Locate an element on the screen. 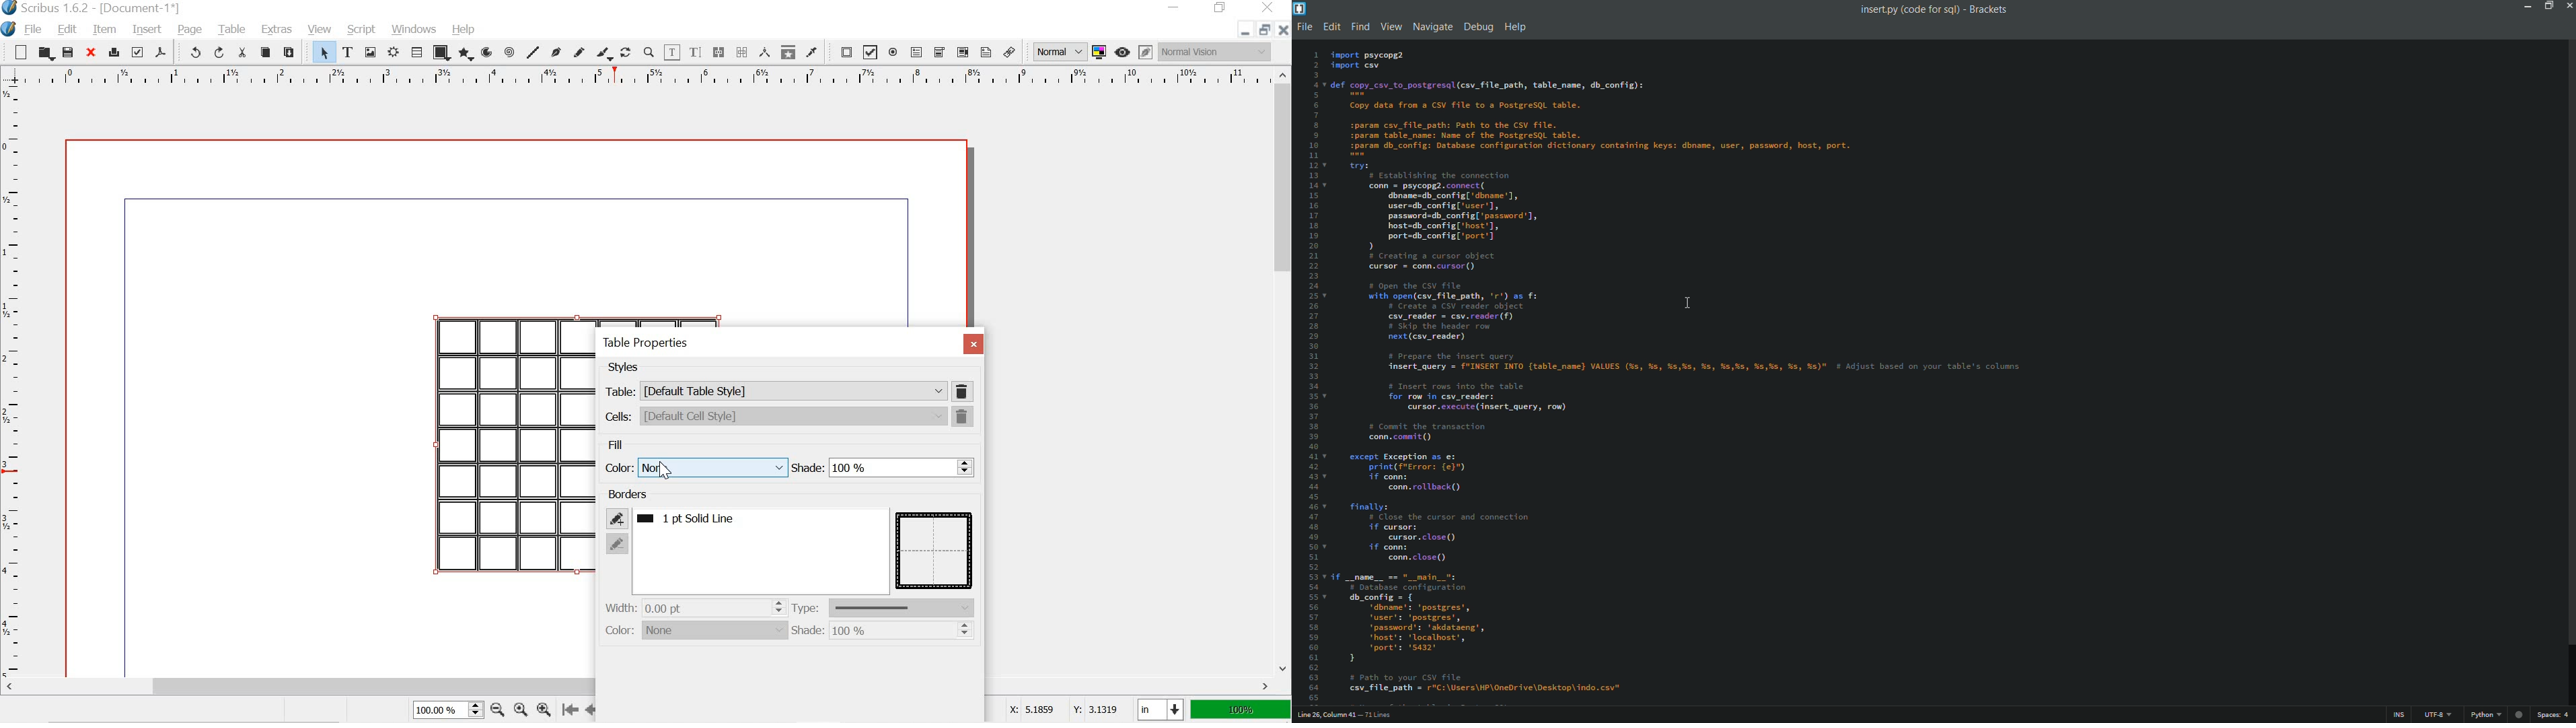  go to the first page is located at coordinates (572, 710).